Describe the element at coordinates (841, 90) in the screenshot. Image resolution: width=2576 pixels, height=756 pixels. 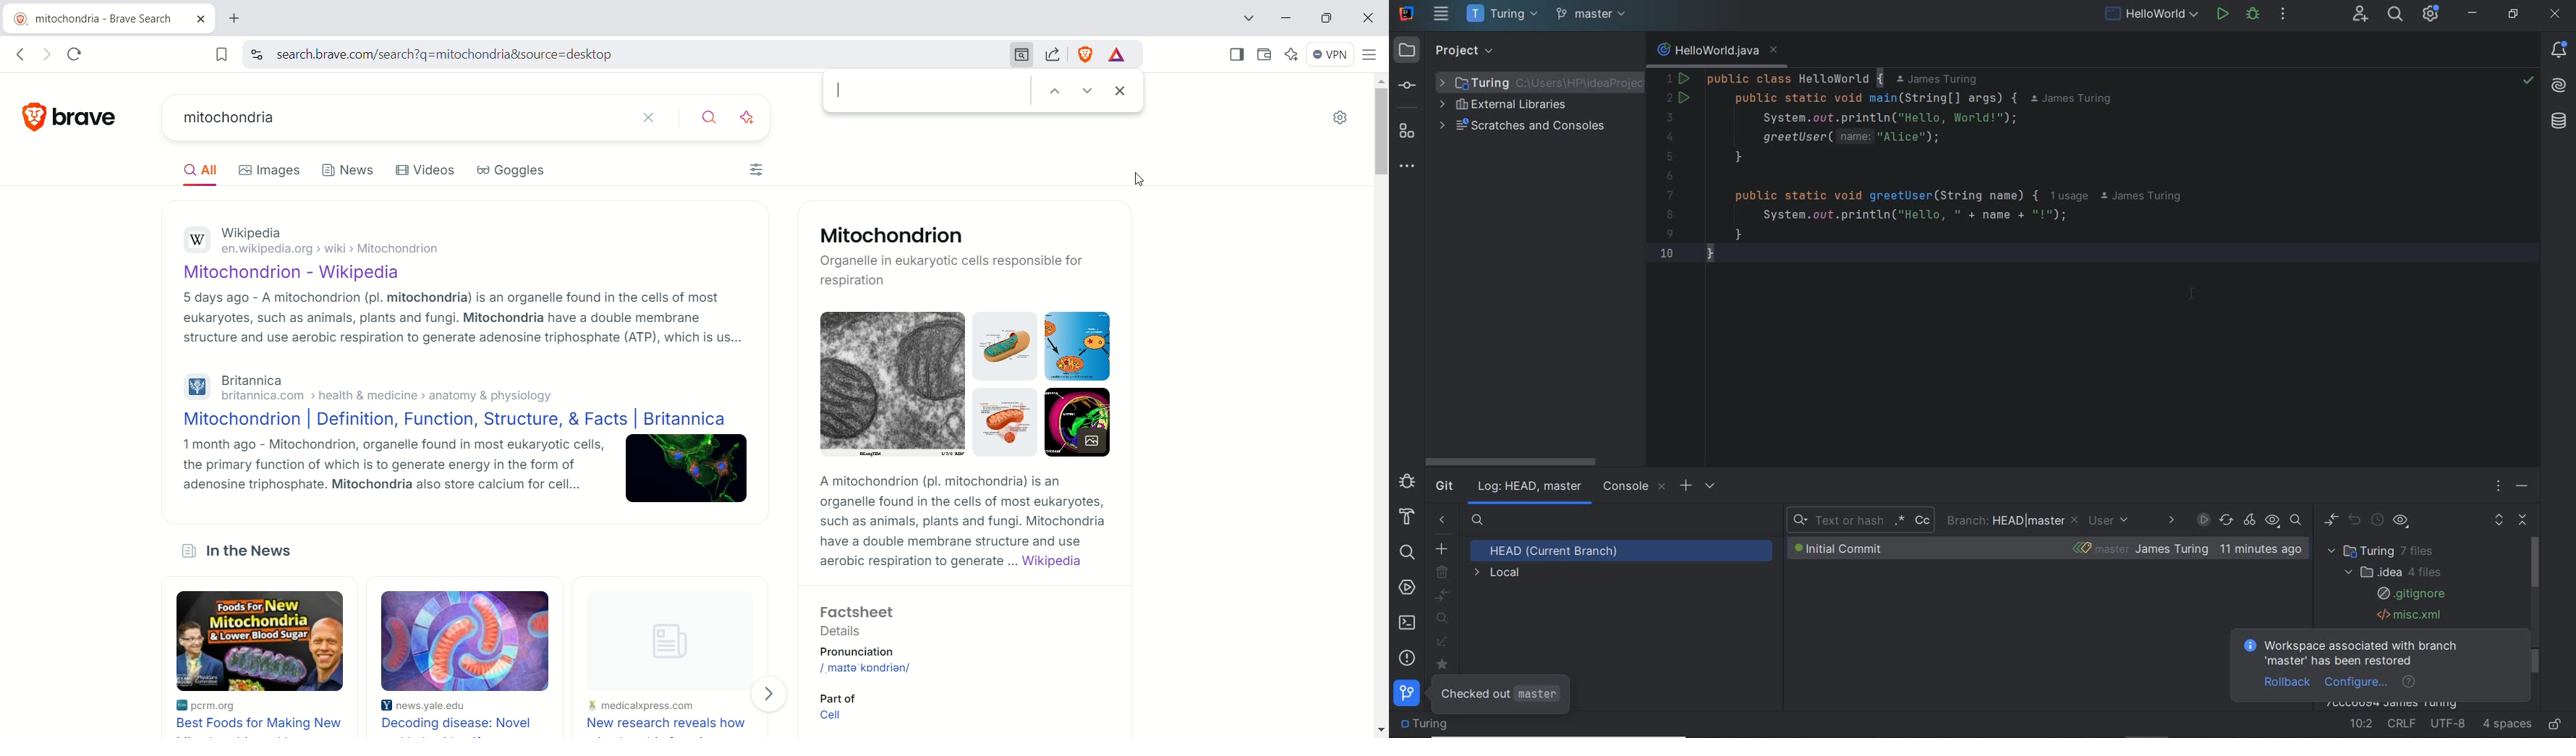
I see `cursor` at that location.